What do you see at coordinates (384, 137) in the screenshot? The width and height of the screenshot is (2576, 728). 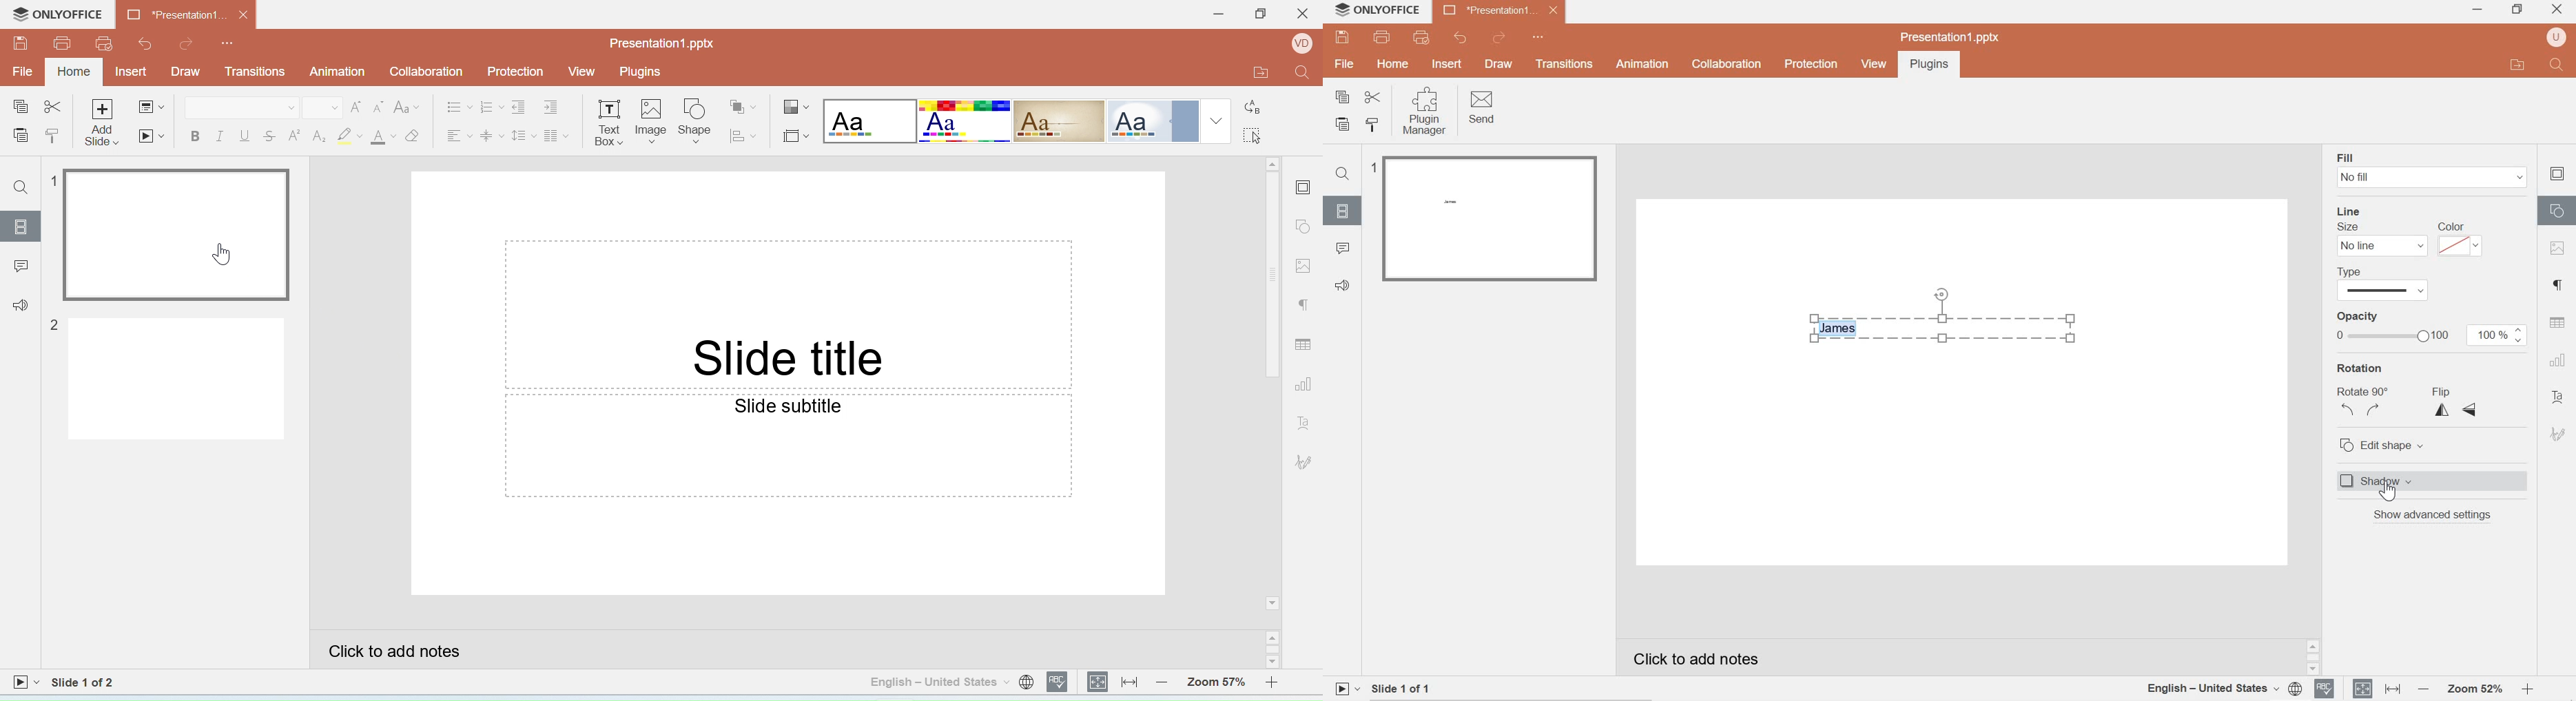 I see `Font color` at bounding box center [384, 137].